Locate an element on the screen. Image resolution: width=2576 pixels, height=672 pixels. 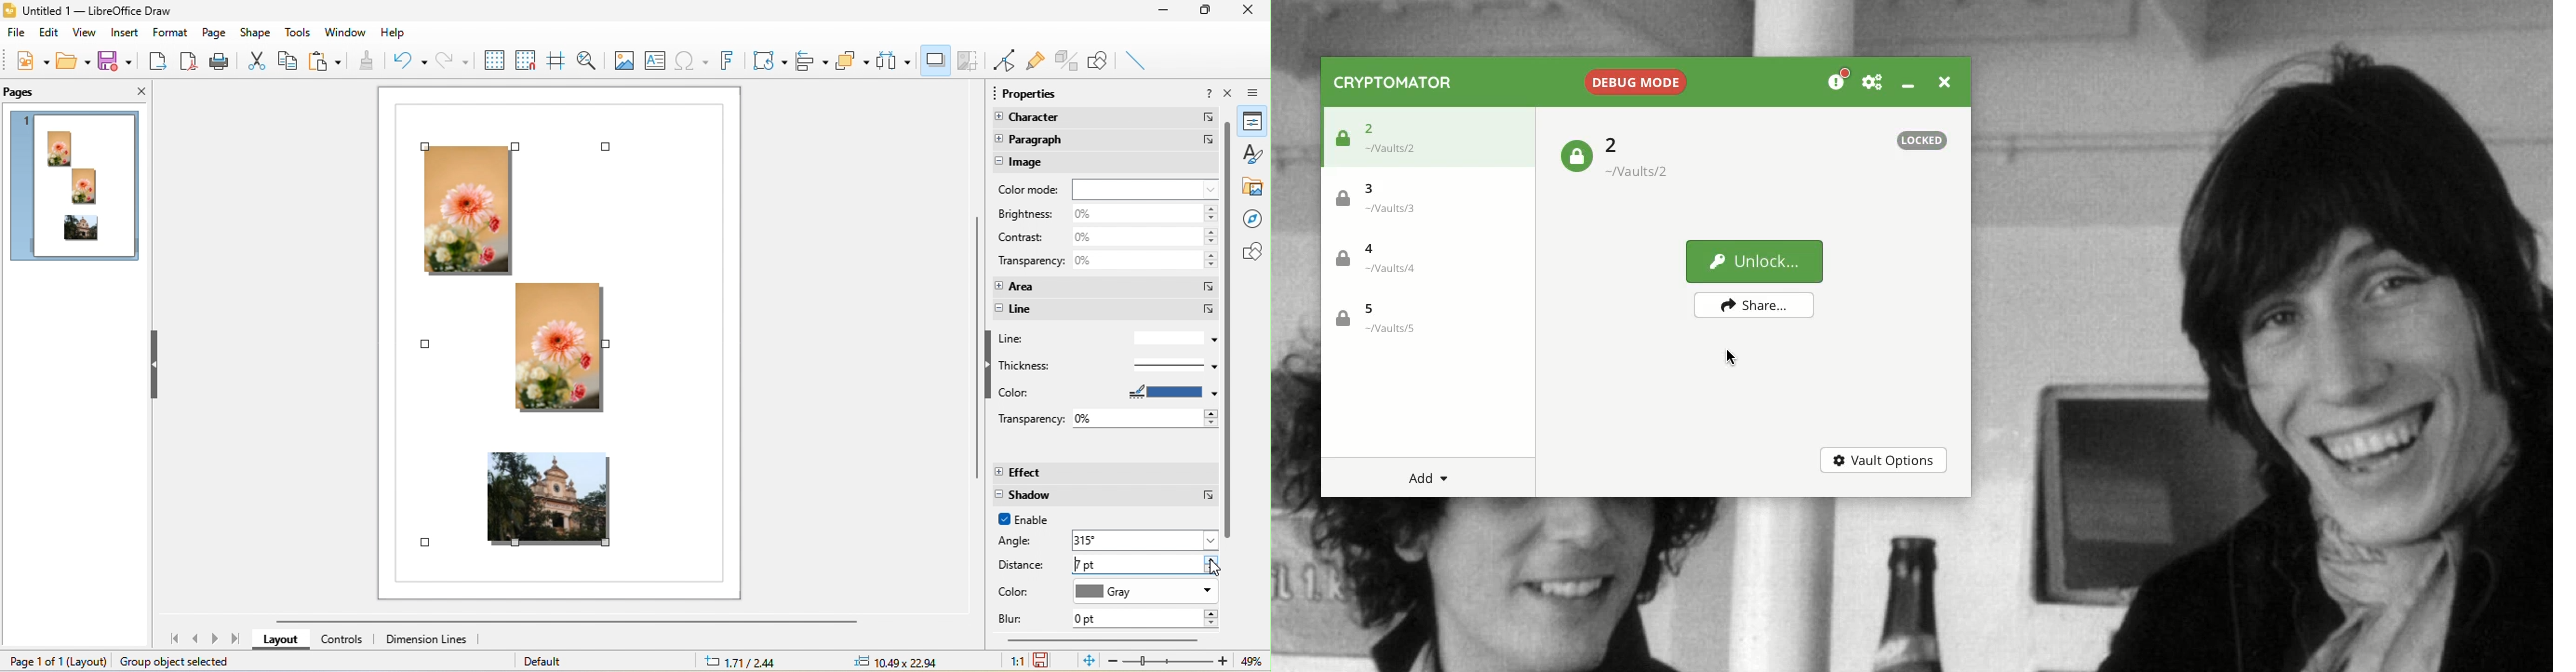
color is located at coordinates (1022, 592).